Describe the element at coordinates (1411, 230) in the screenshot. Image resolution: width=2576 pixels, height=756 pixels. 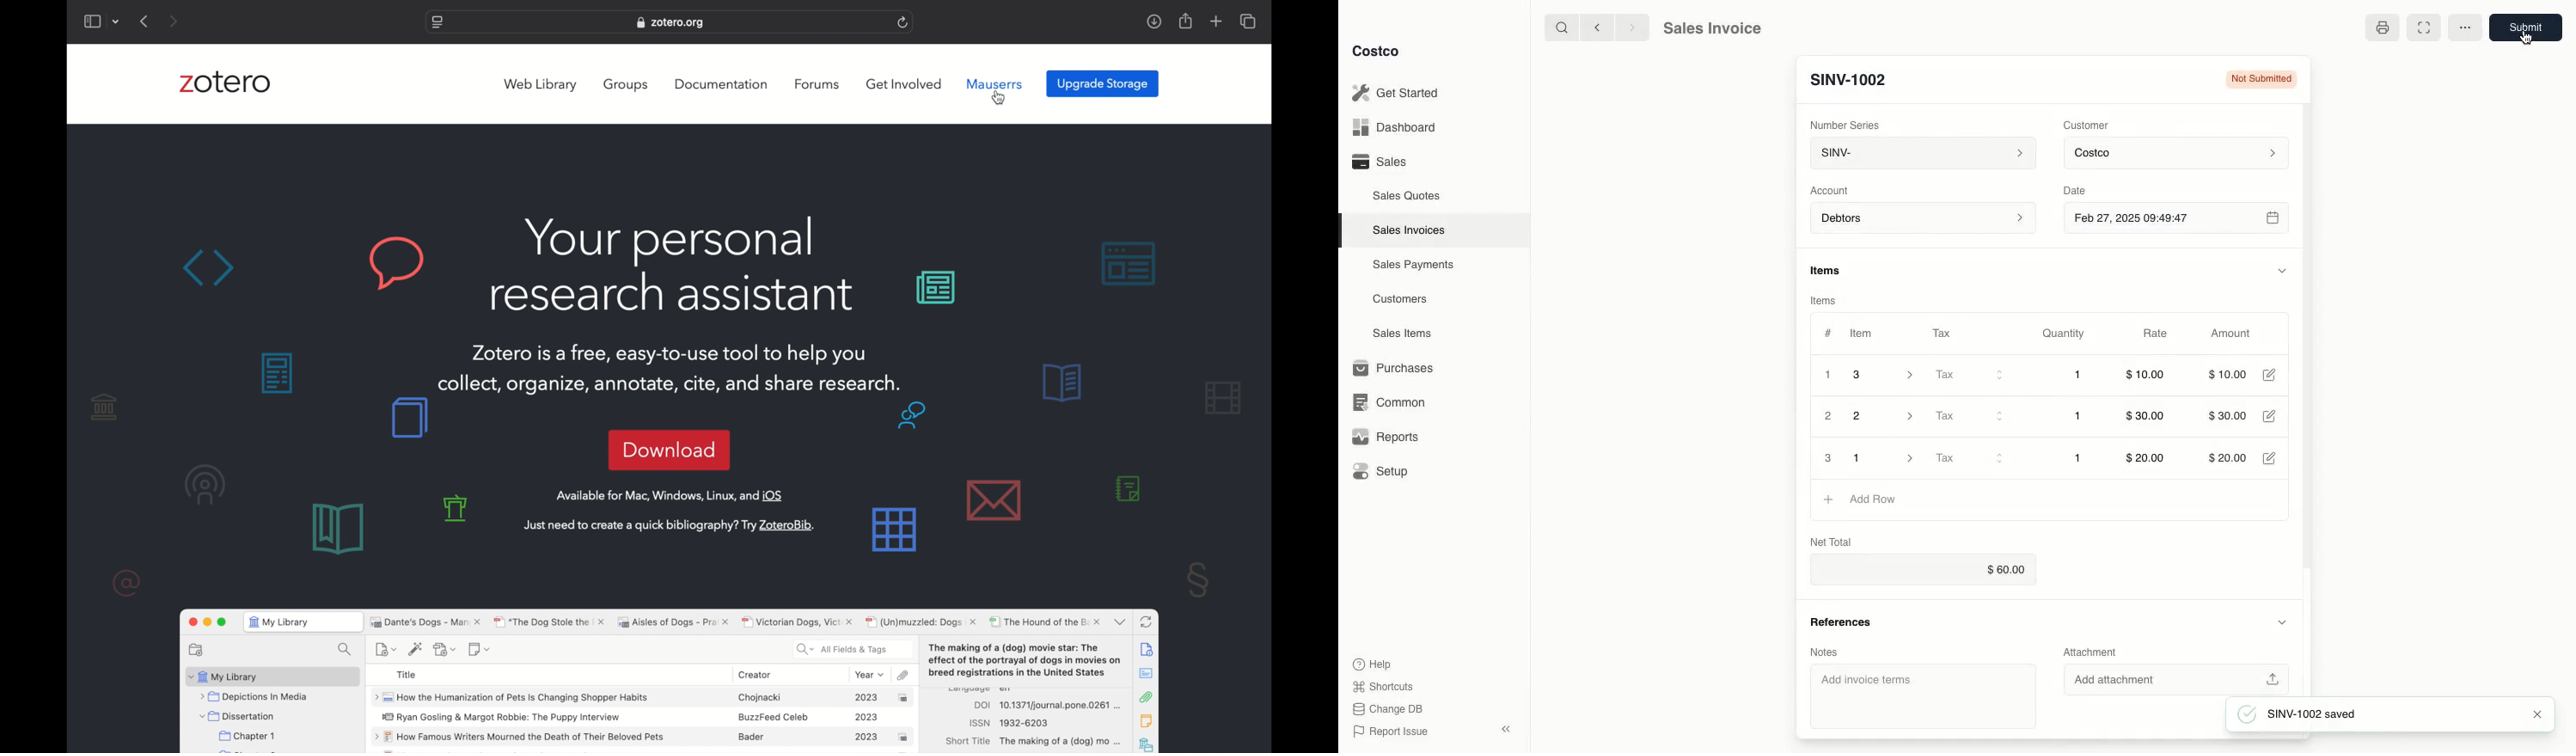
I see `Sales Invoices` at that location.